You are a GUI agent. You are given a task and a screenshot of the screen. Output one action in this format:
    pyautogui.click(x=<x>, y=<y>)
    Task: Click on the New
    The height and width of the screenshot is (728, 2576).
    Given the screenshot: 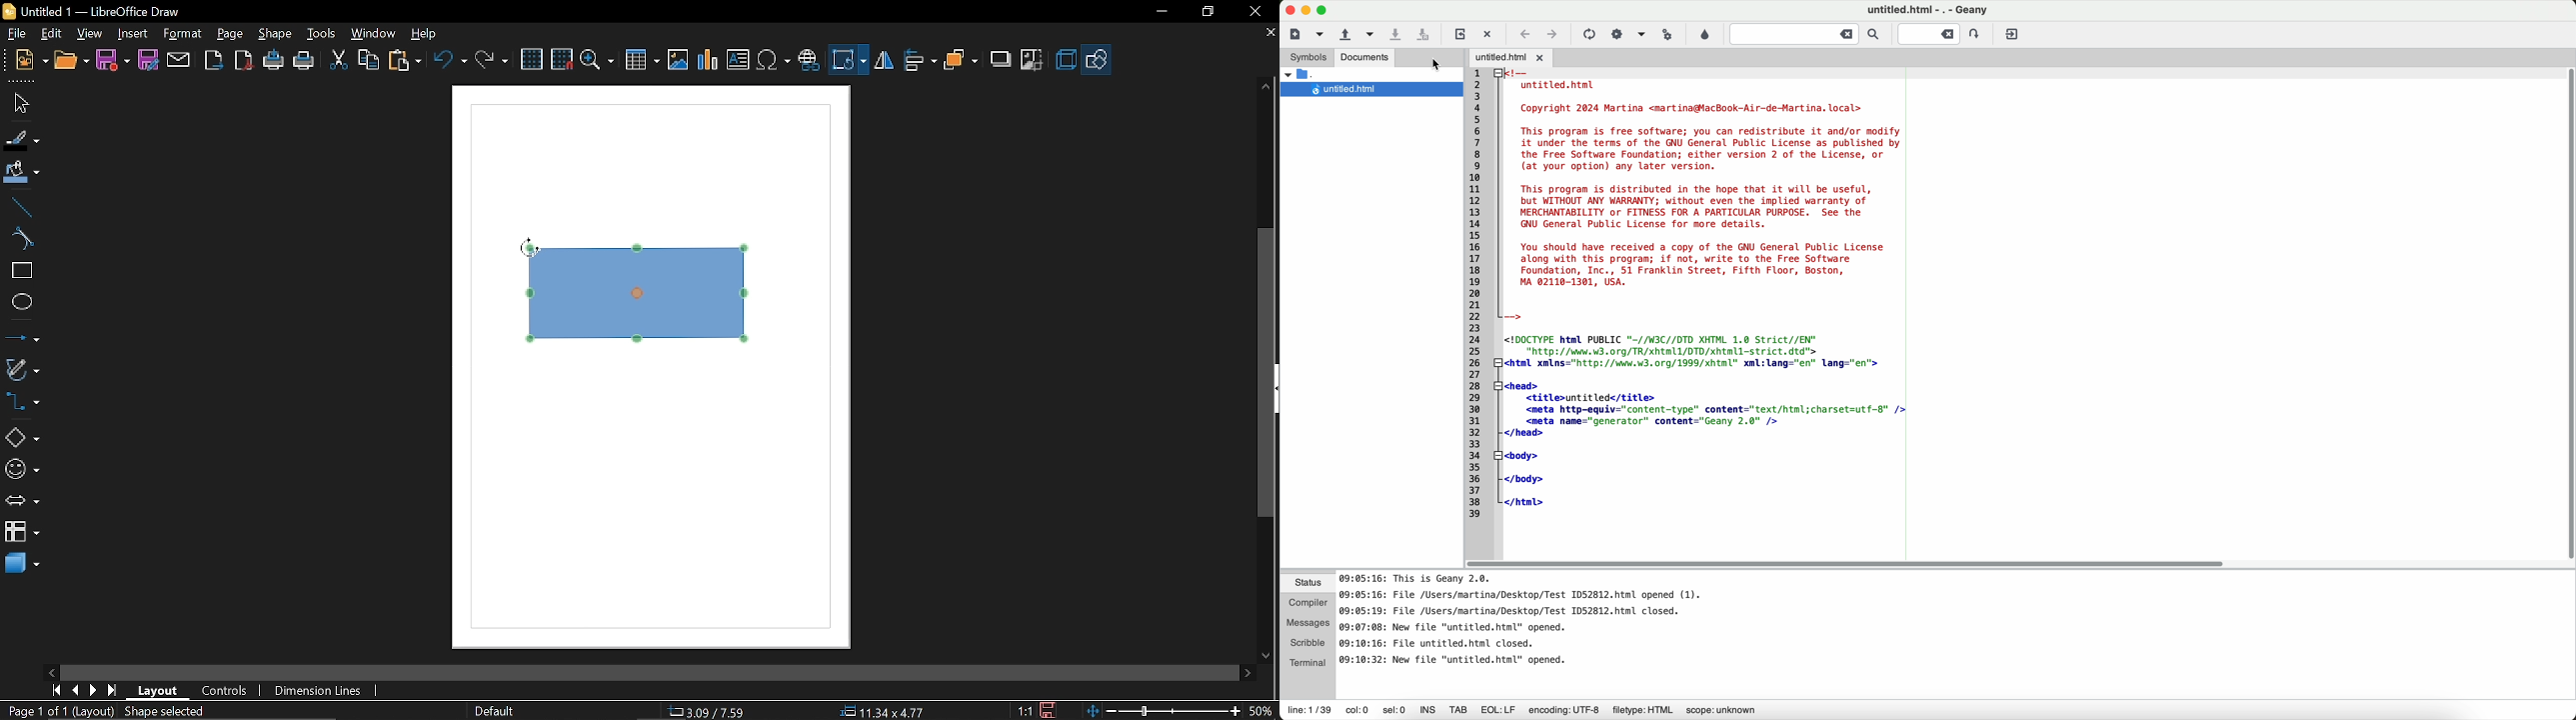 What is the action you would take?
    pyautogui.click(x=25, y=61)
    